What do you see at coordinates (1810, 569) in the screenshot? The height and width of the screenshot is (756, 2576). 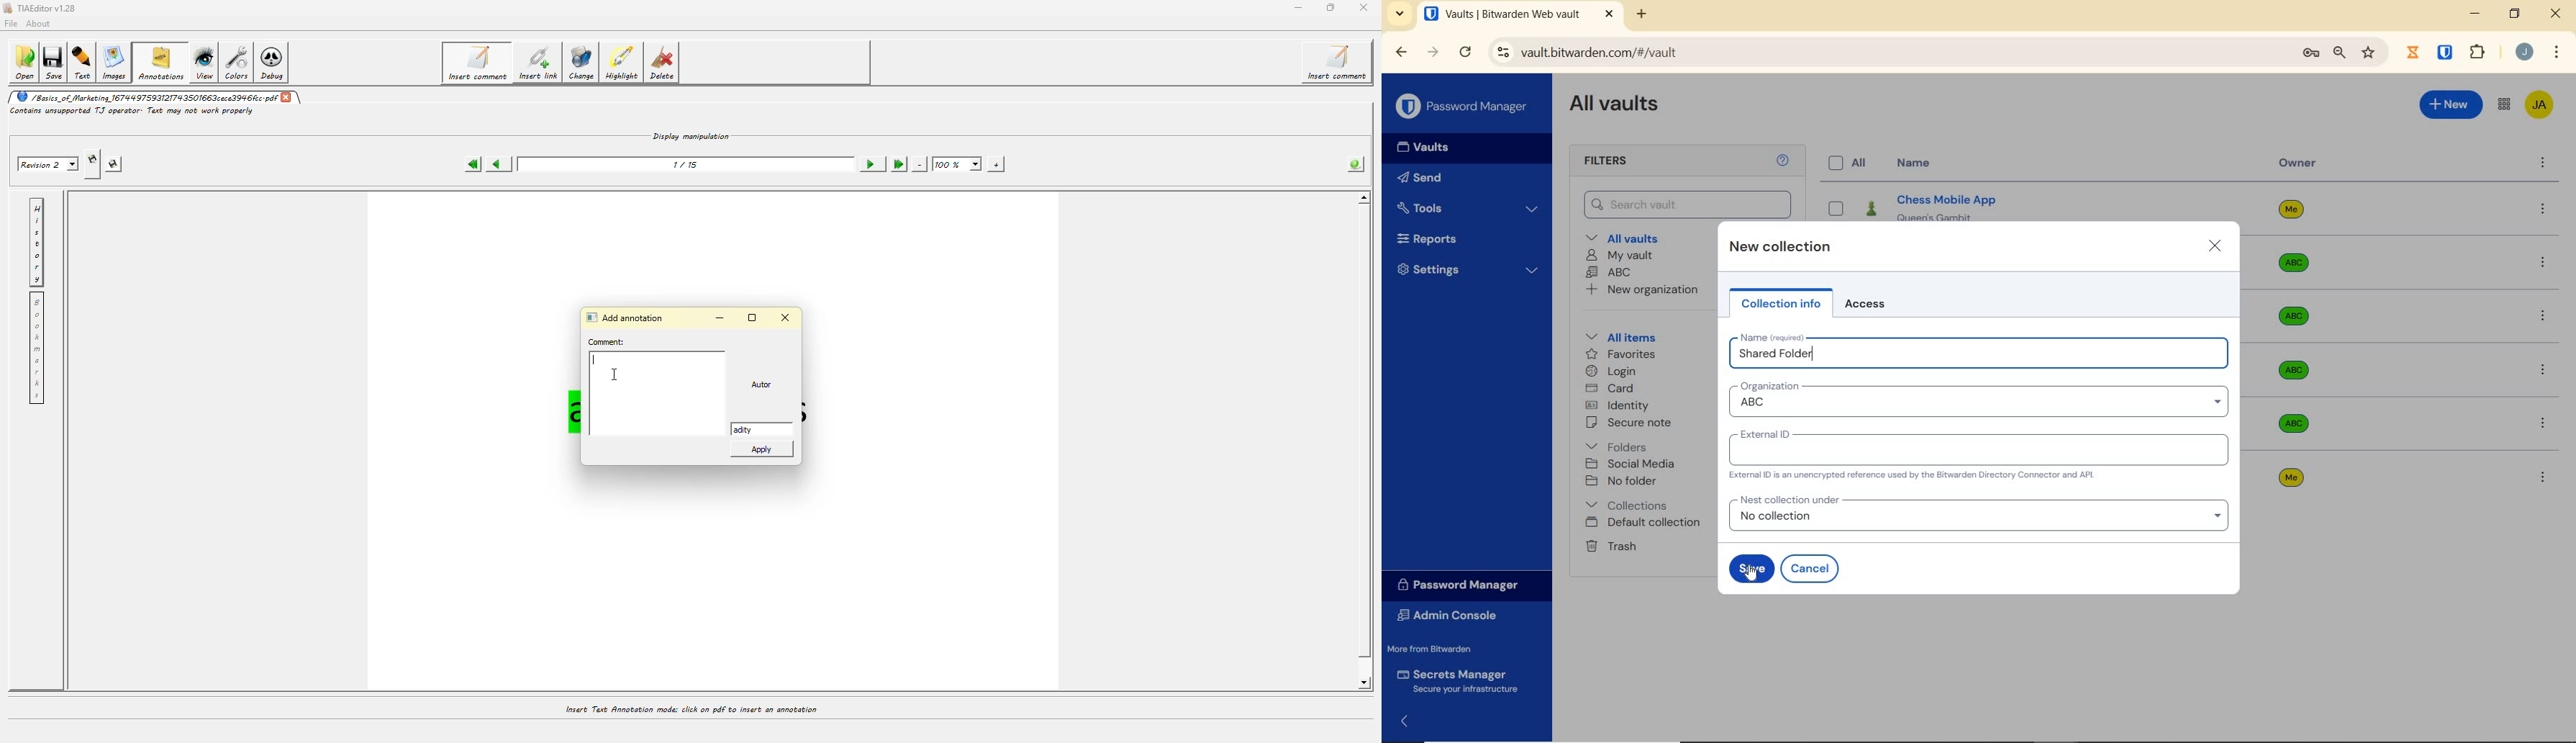 I see `cancel` at bounding box center [1810, 569].